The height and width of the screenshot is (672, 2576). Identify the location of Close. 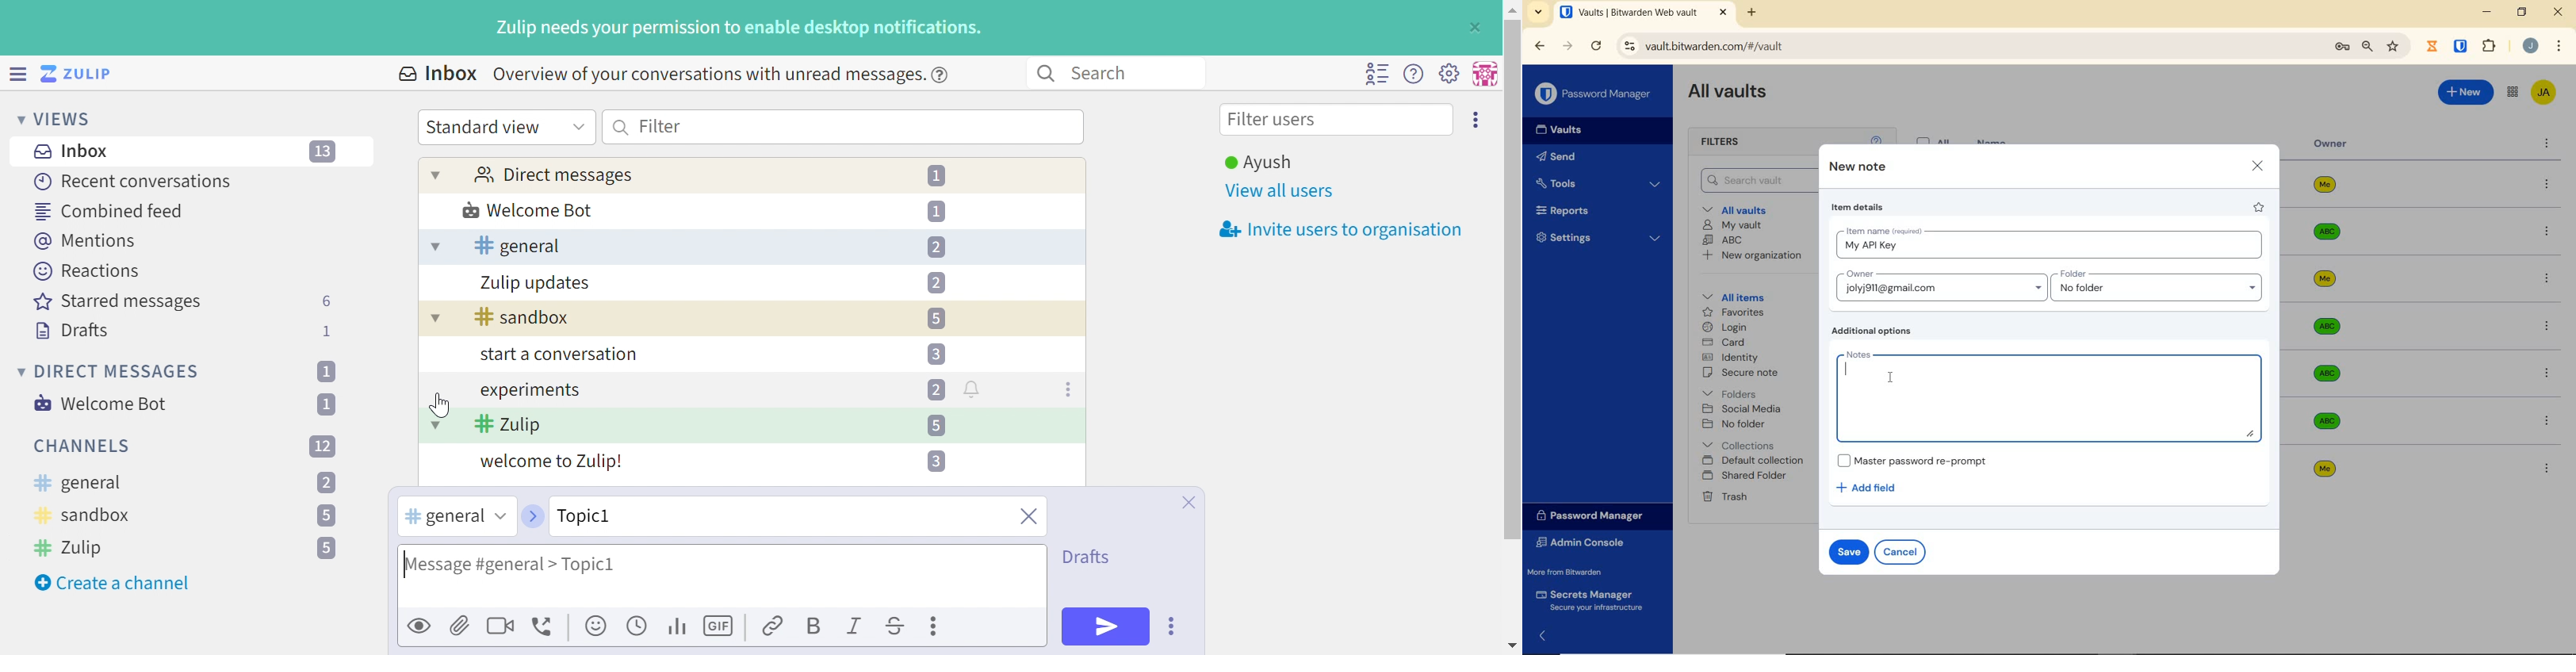
(1473, 28).